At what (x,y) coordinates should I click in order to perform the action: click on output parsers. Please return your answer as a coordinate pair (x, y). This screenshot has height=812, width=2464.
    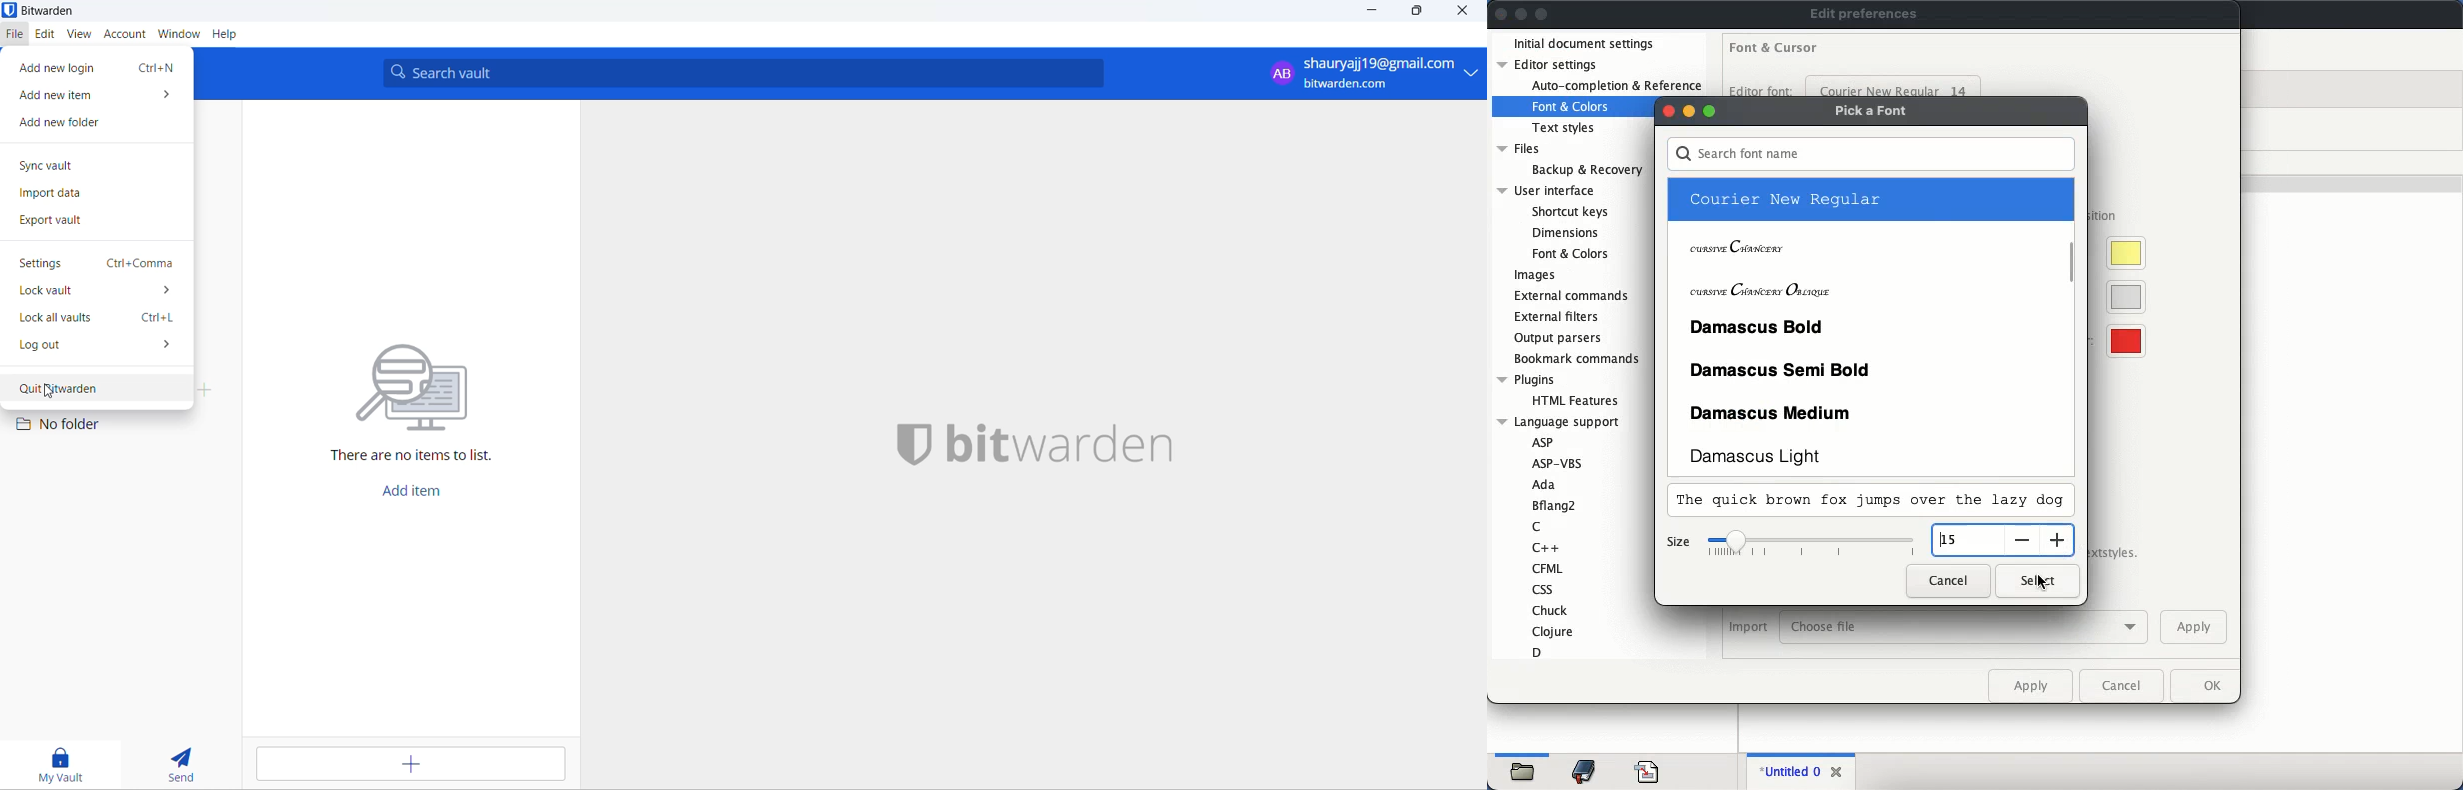
    Looking at the image, I should click on (1560, 338).